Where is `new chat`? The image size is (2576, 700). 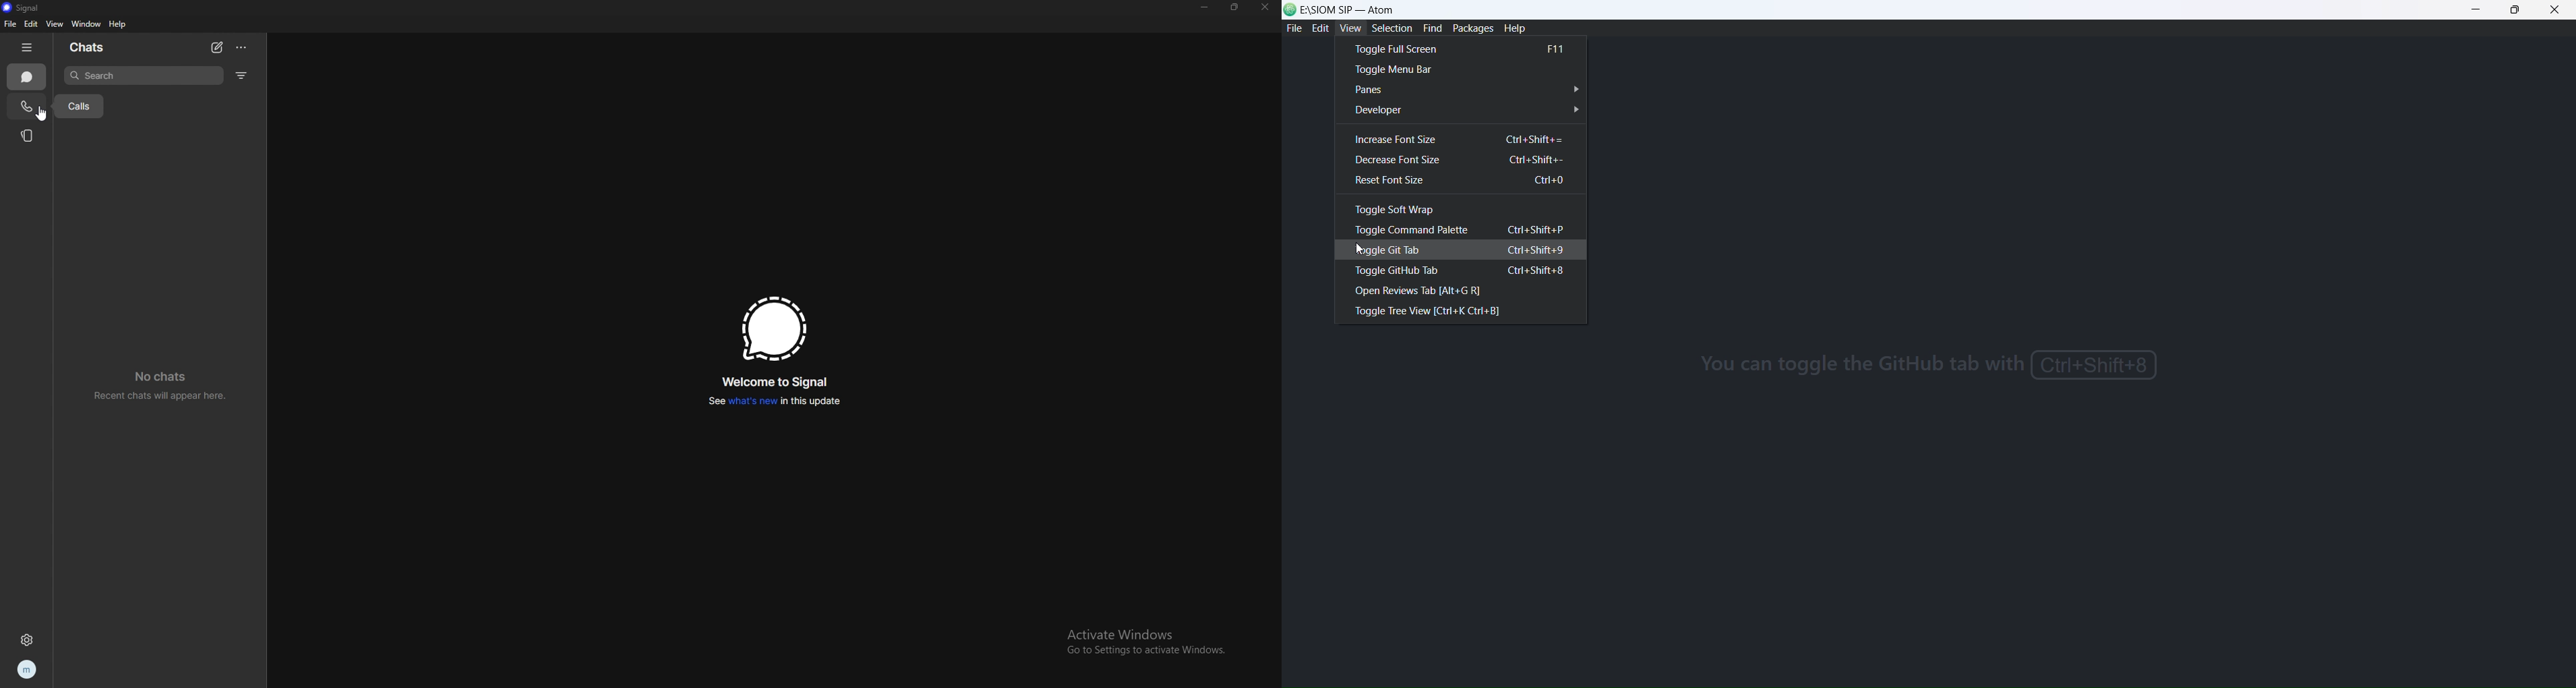 new chat is located at coordinates (217, 47).